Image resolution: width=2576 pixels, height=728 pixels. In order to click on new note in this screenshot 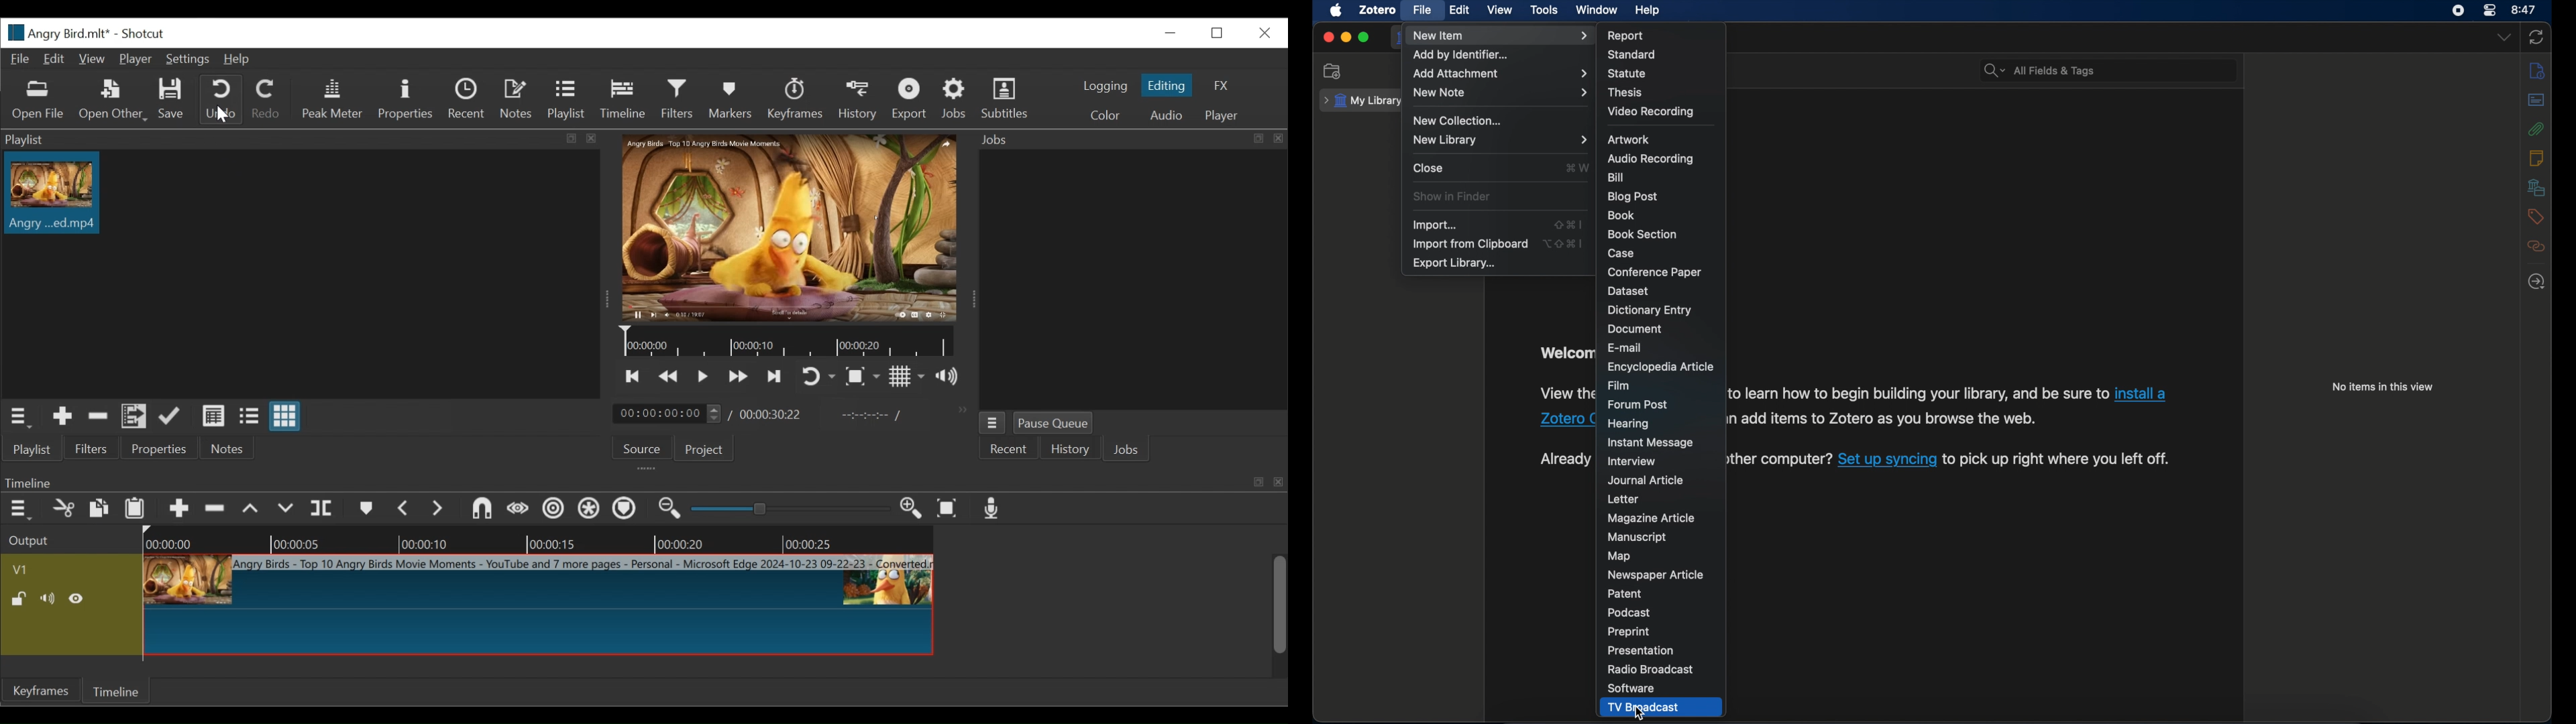, I will do `click(1500, 93)`.